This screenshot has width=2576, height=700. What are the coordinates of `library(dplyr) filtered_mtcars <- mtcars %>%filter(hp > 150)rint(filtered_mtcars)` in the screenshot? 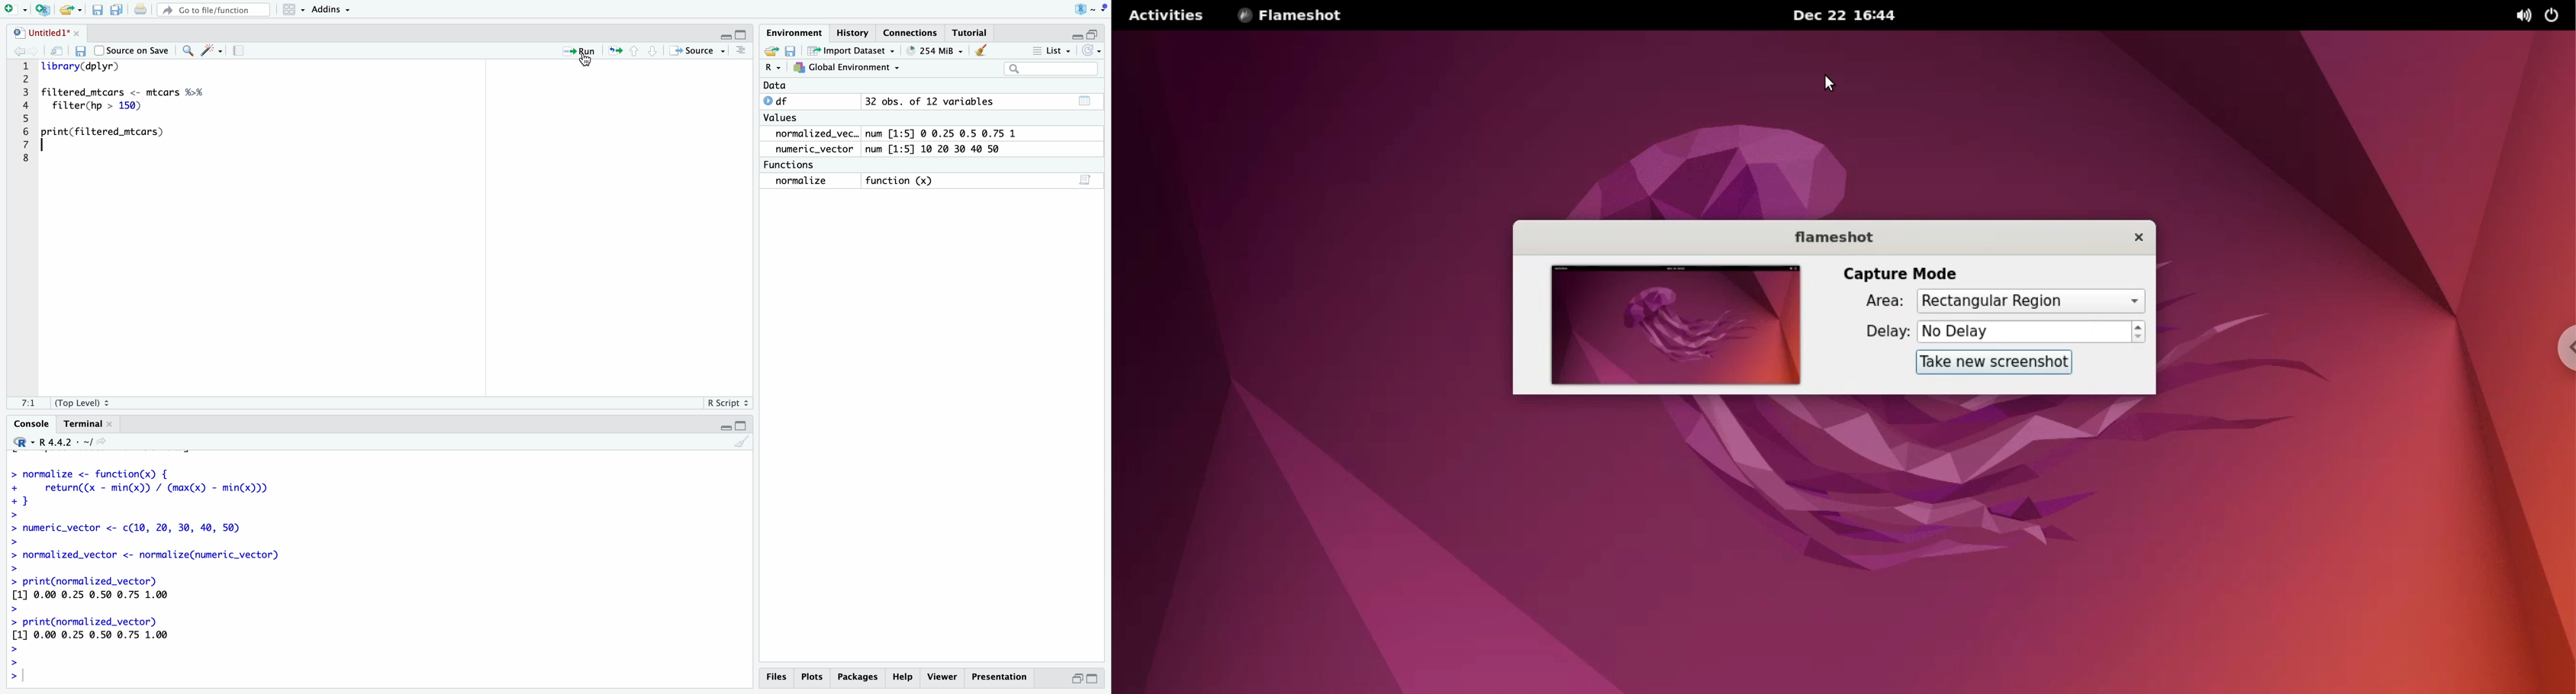 It's located at (127, 104).